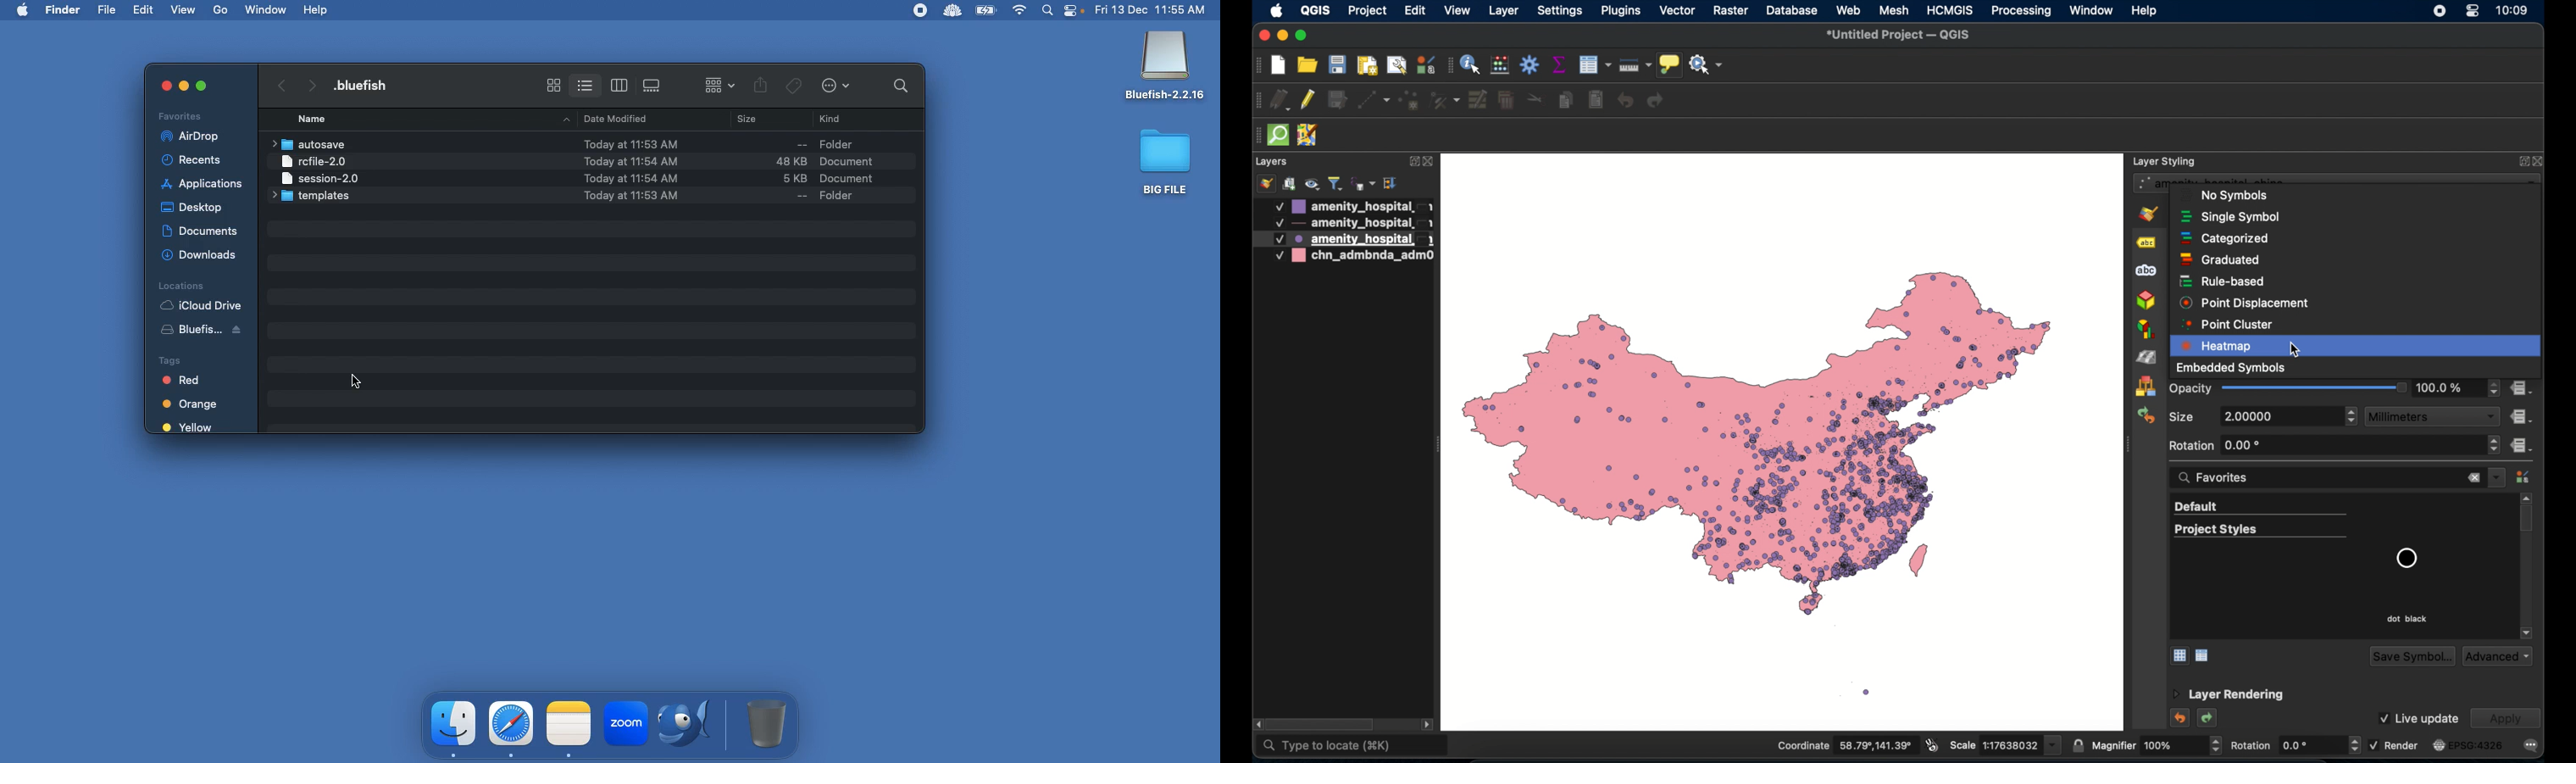 The width and height of the screenshot is (2576, 784). What do you see at coordinates (185, 8) in the screenshot?
I see `View` at bounding box center [185, 8].